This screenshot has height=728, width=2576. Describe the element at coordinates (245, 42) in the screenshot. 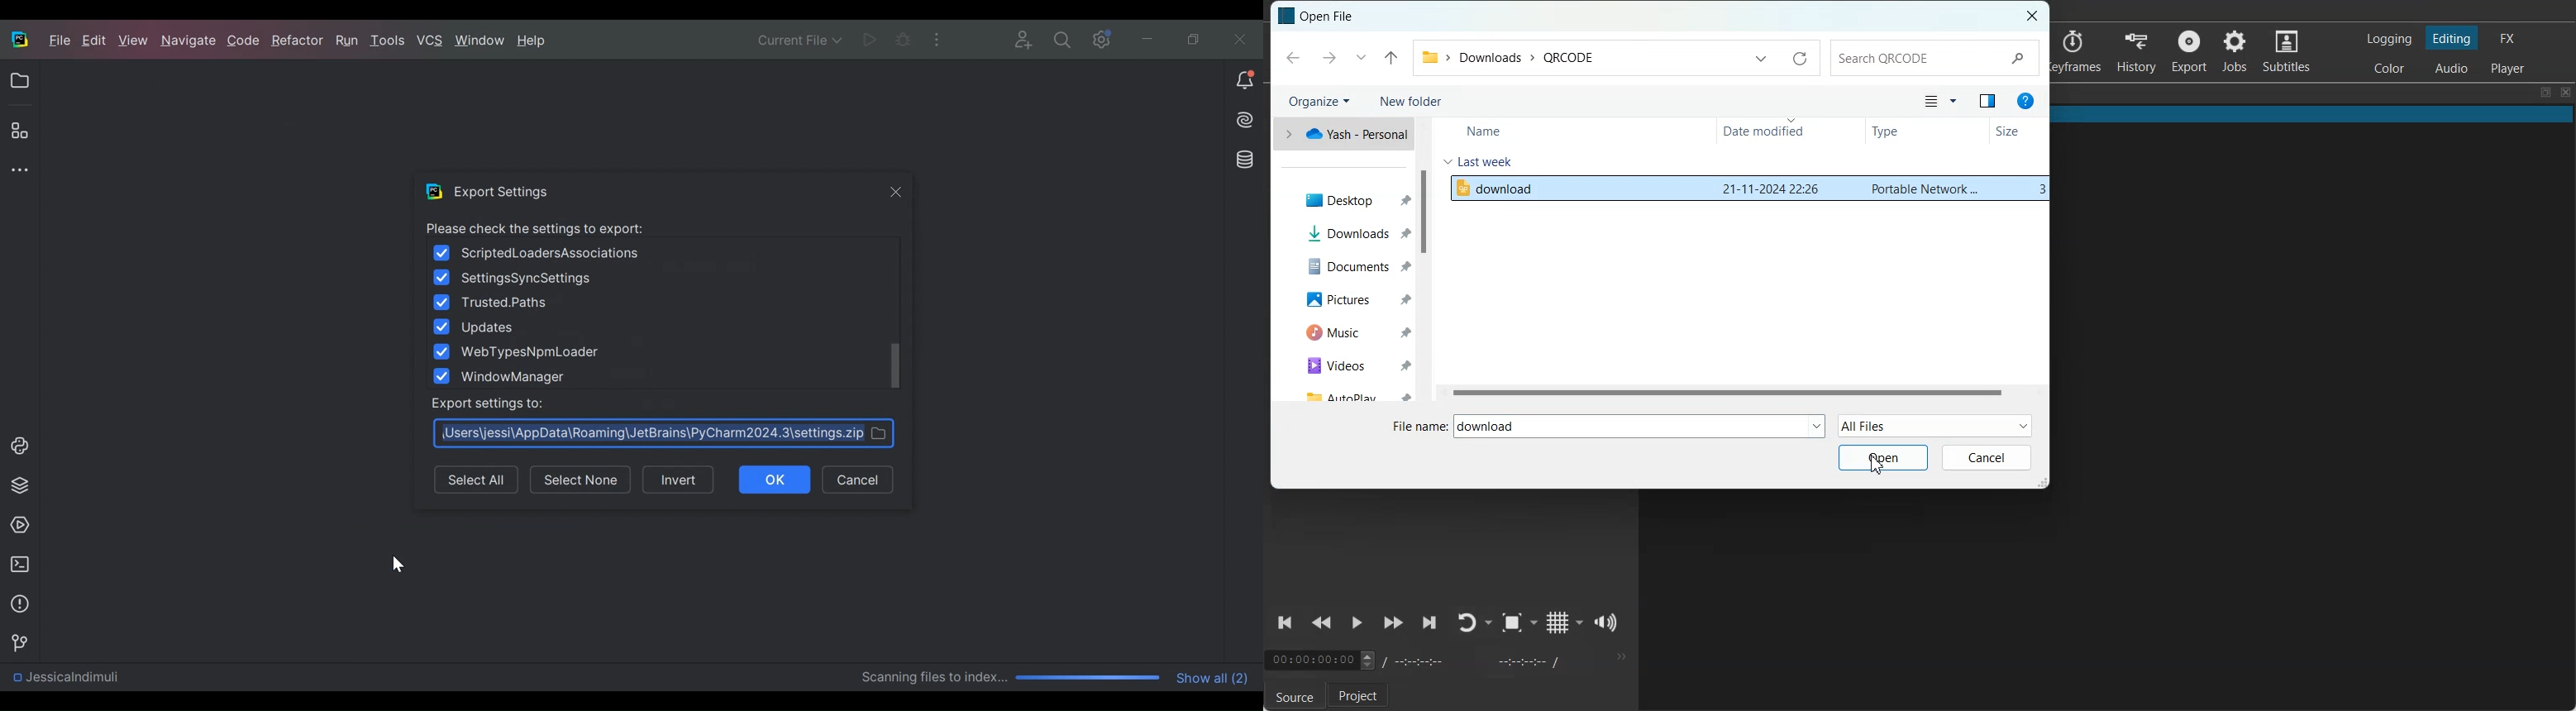

I see `Code` at that location.